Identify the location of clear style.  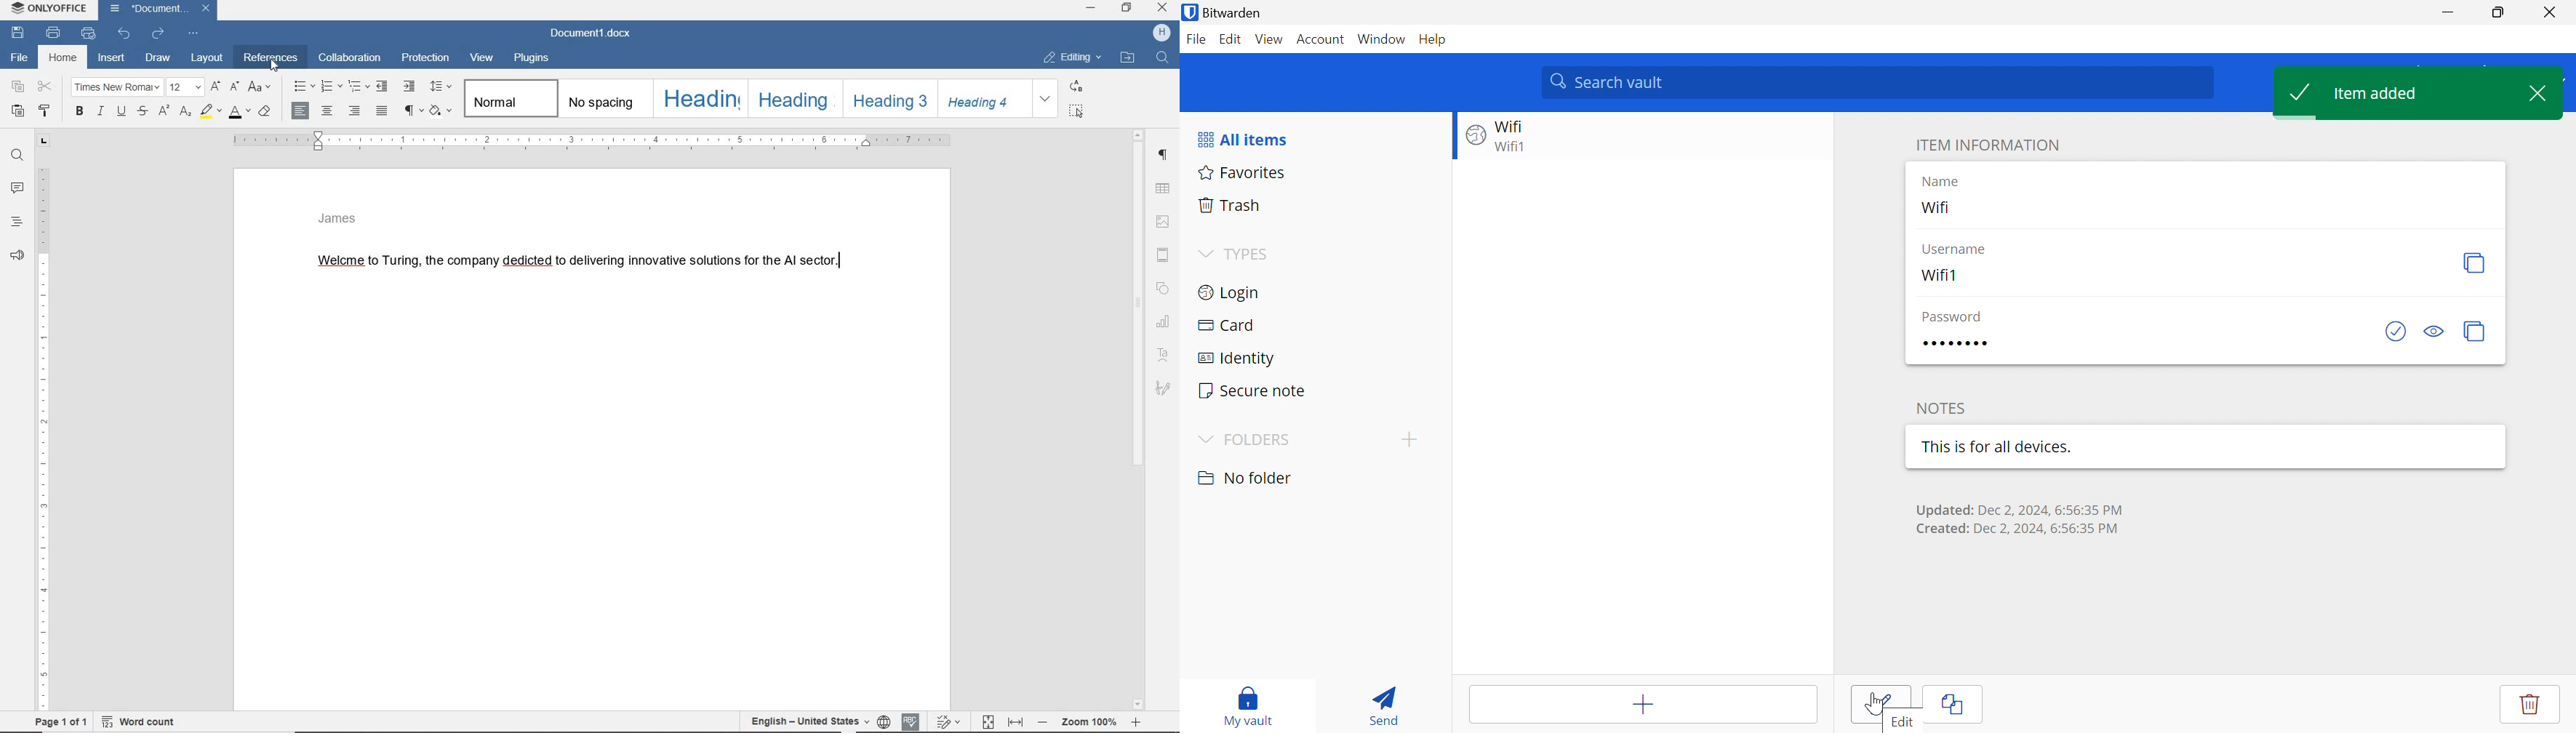
(265, 112).